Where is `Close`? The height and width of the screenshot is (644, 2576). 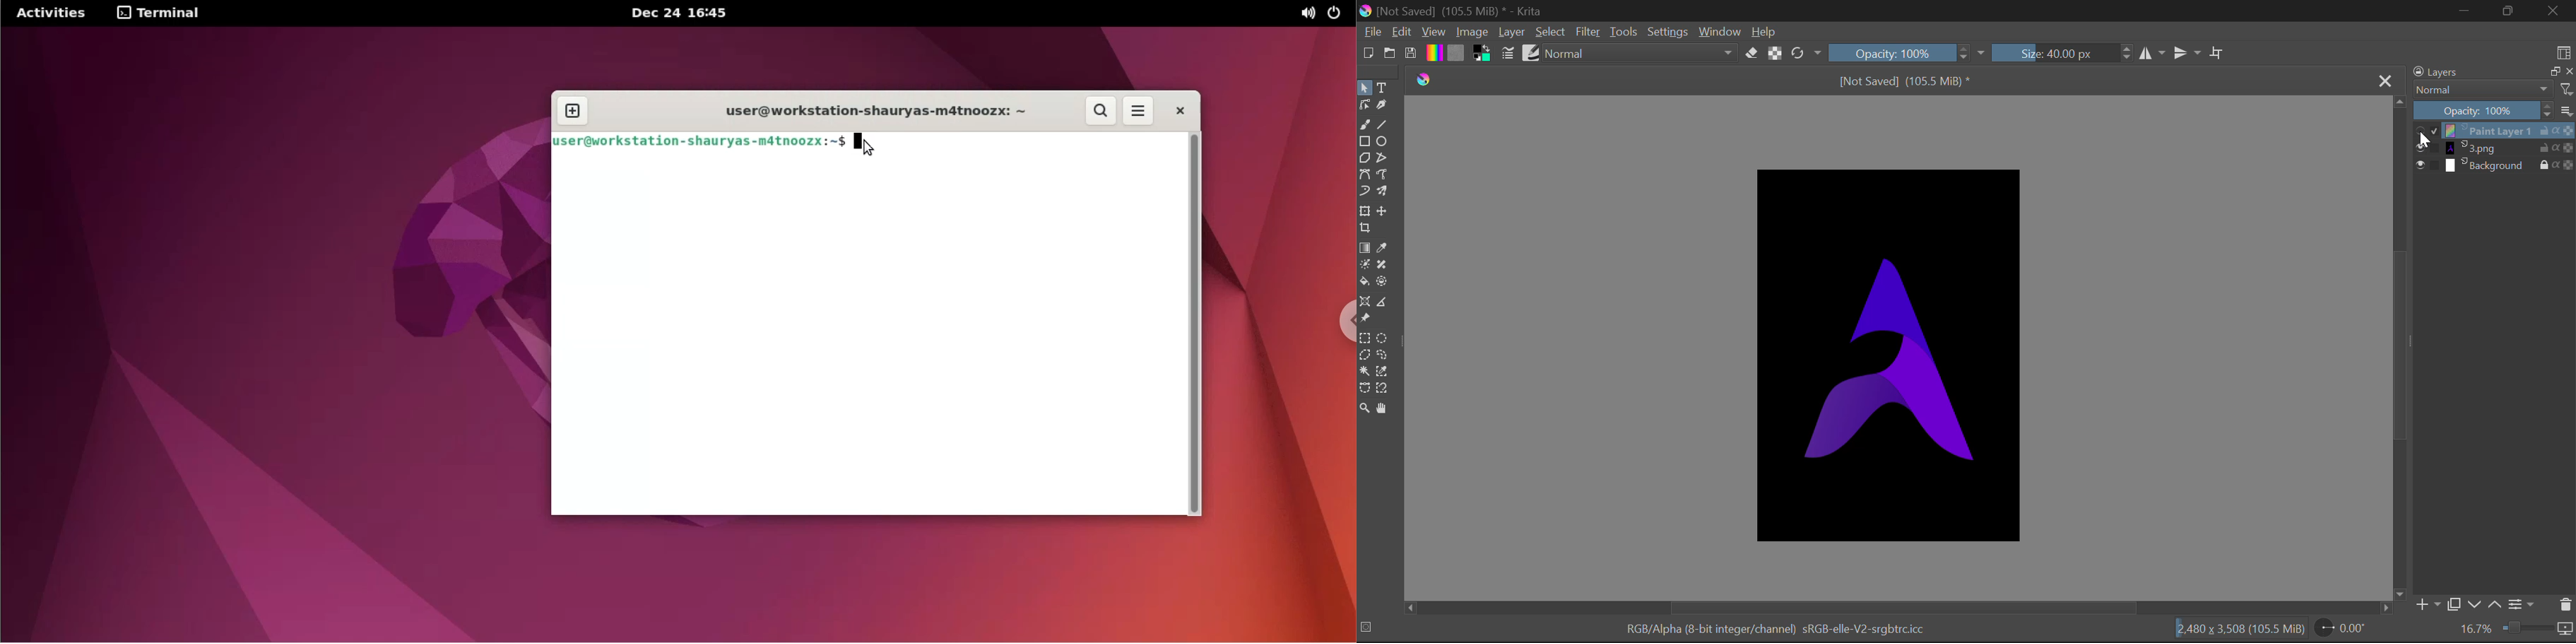
Close is located at coordinates (2386, 82).